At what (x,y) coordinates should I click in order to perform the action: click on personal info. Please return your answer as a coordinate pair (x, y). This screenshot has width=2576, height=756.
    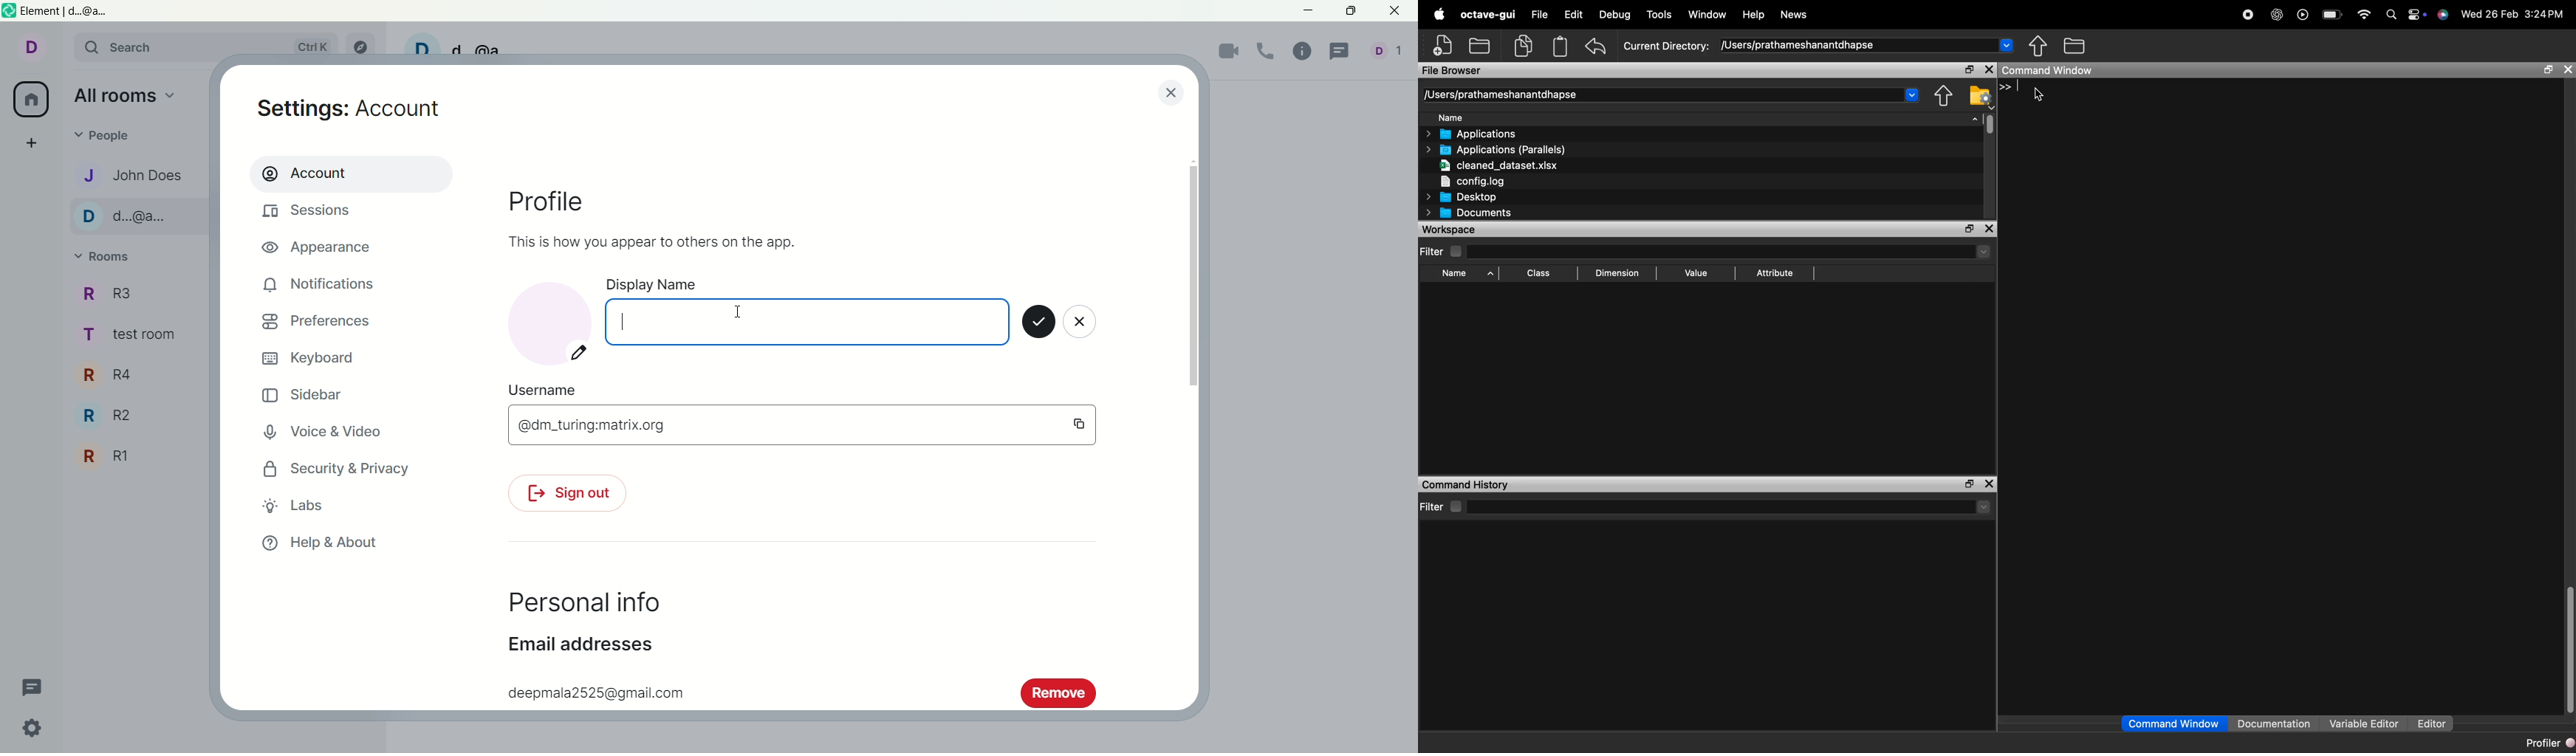
    Looking at the image, I should click on (582, 604).